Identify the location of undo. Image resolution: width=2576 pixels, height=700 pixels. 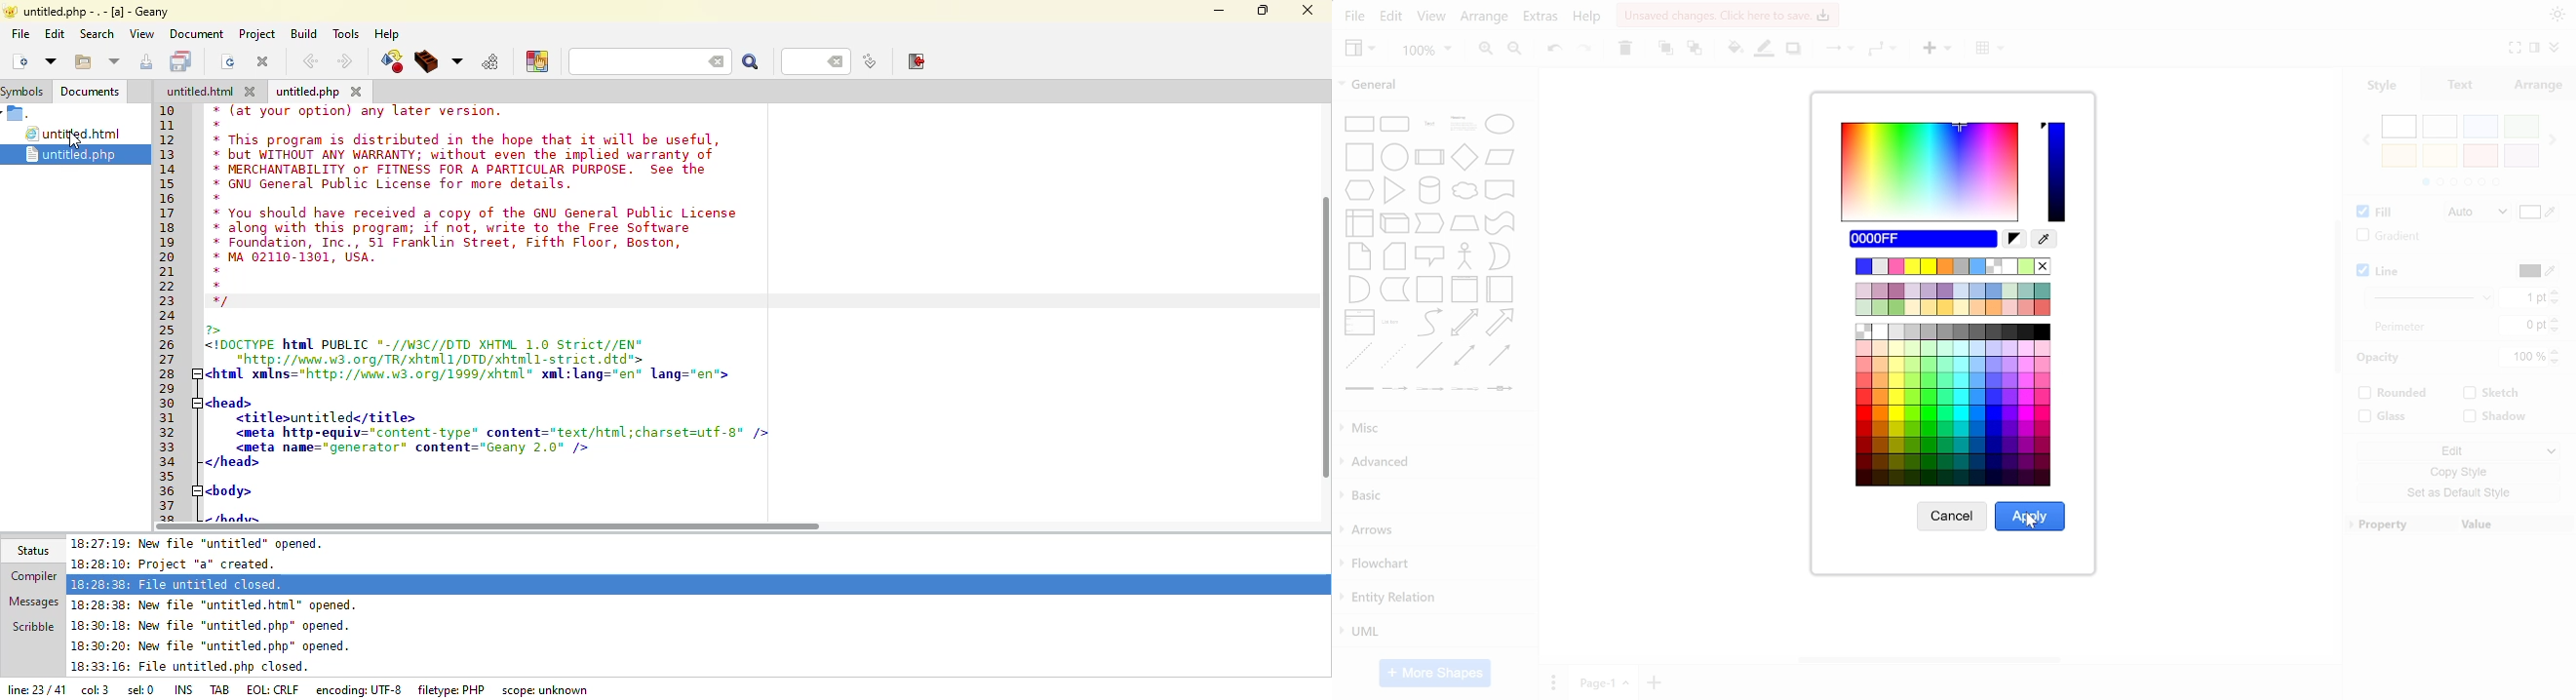
(1556, 52).